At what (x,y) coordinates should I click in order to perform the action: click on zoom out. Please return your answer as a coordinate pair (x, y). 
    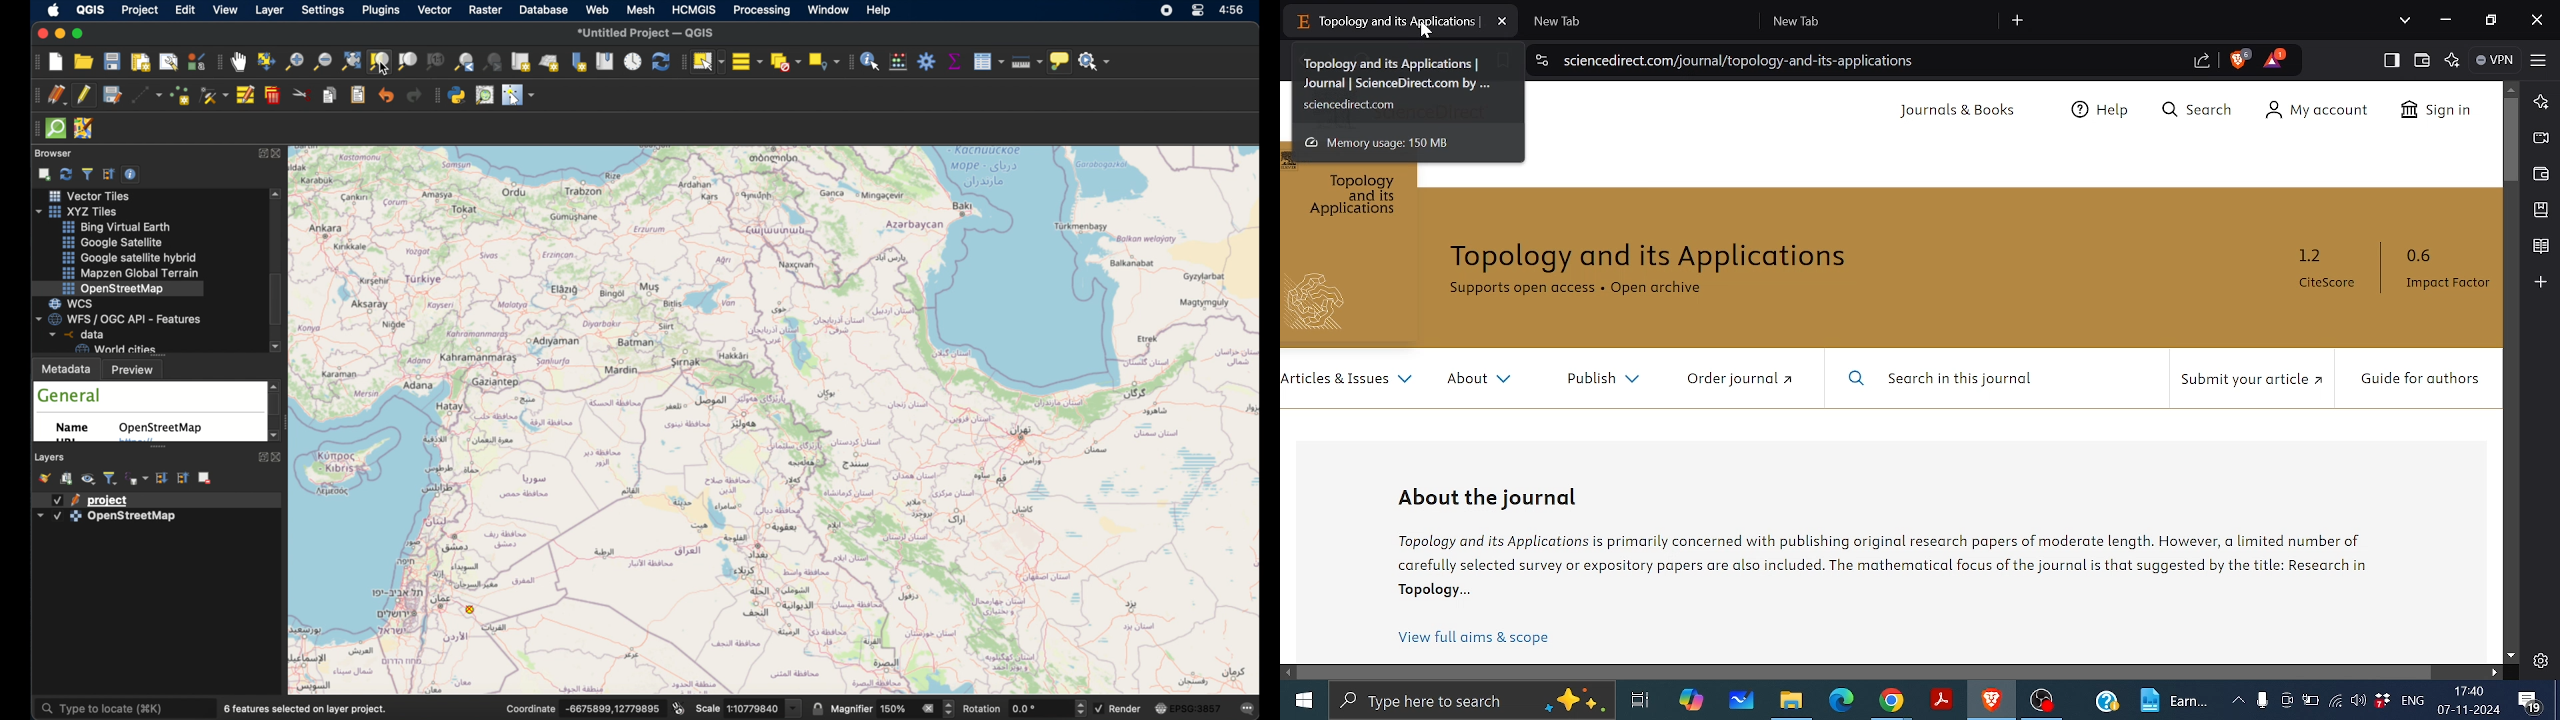
    Looking at the image, I should click on (321, 61).